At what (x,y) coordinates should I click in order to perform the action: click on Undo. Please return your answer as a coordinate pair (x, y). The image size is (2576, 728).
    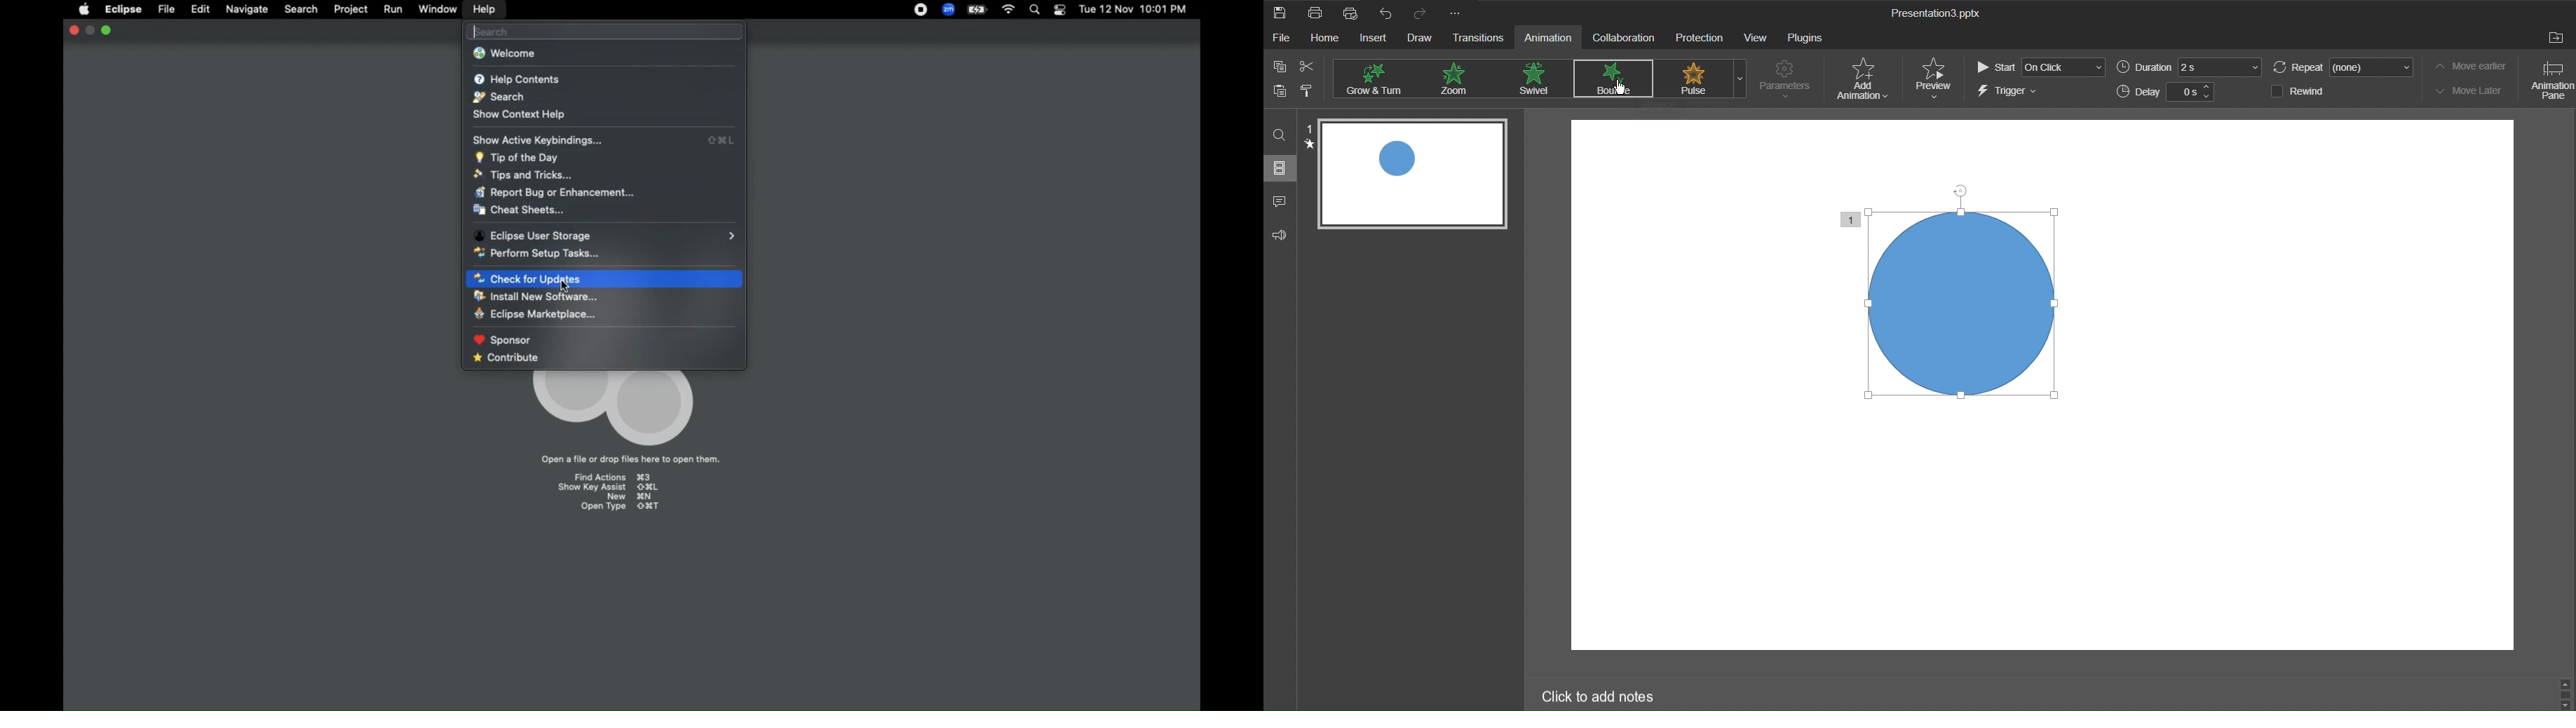
    Looking at the image, I should click on (1383, 13).